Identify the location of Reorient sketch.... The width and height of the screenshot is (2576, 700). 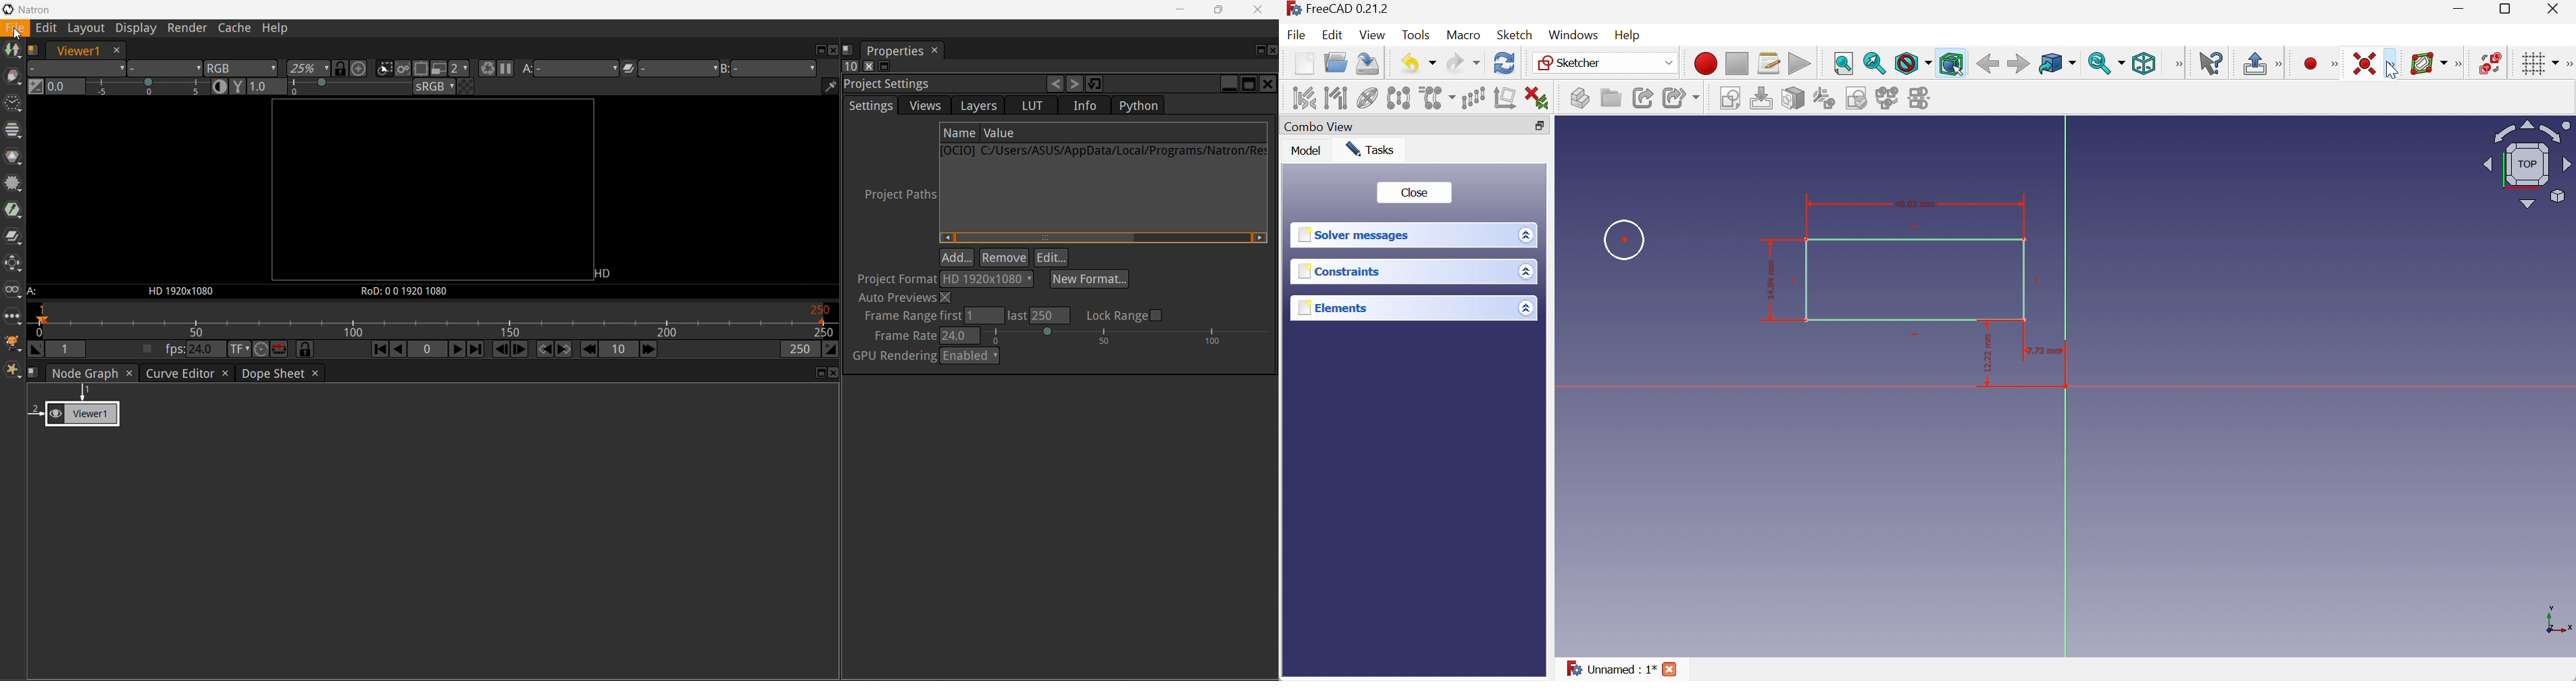
(1825, 99).